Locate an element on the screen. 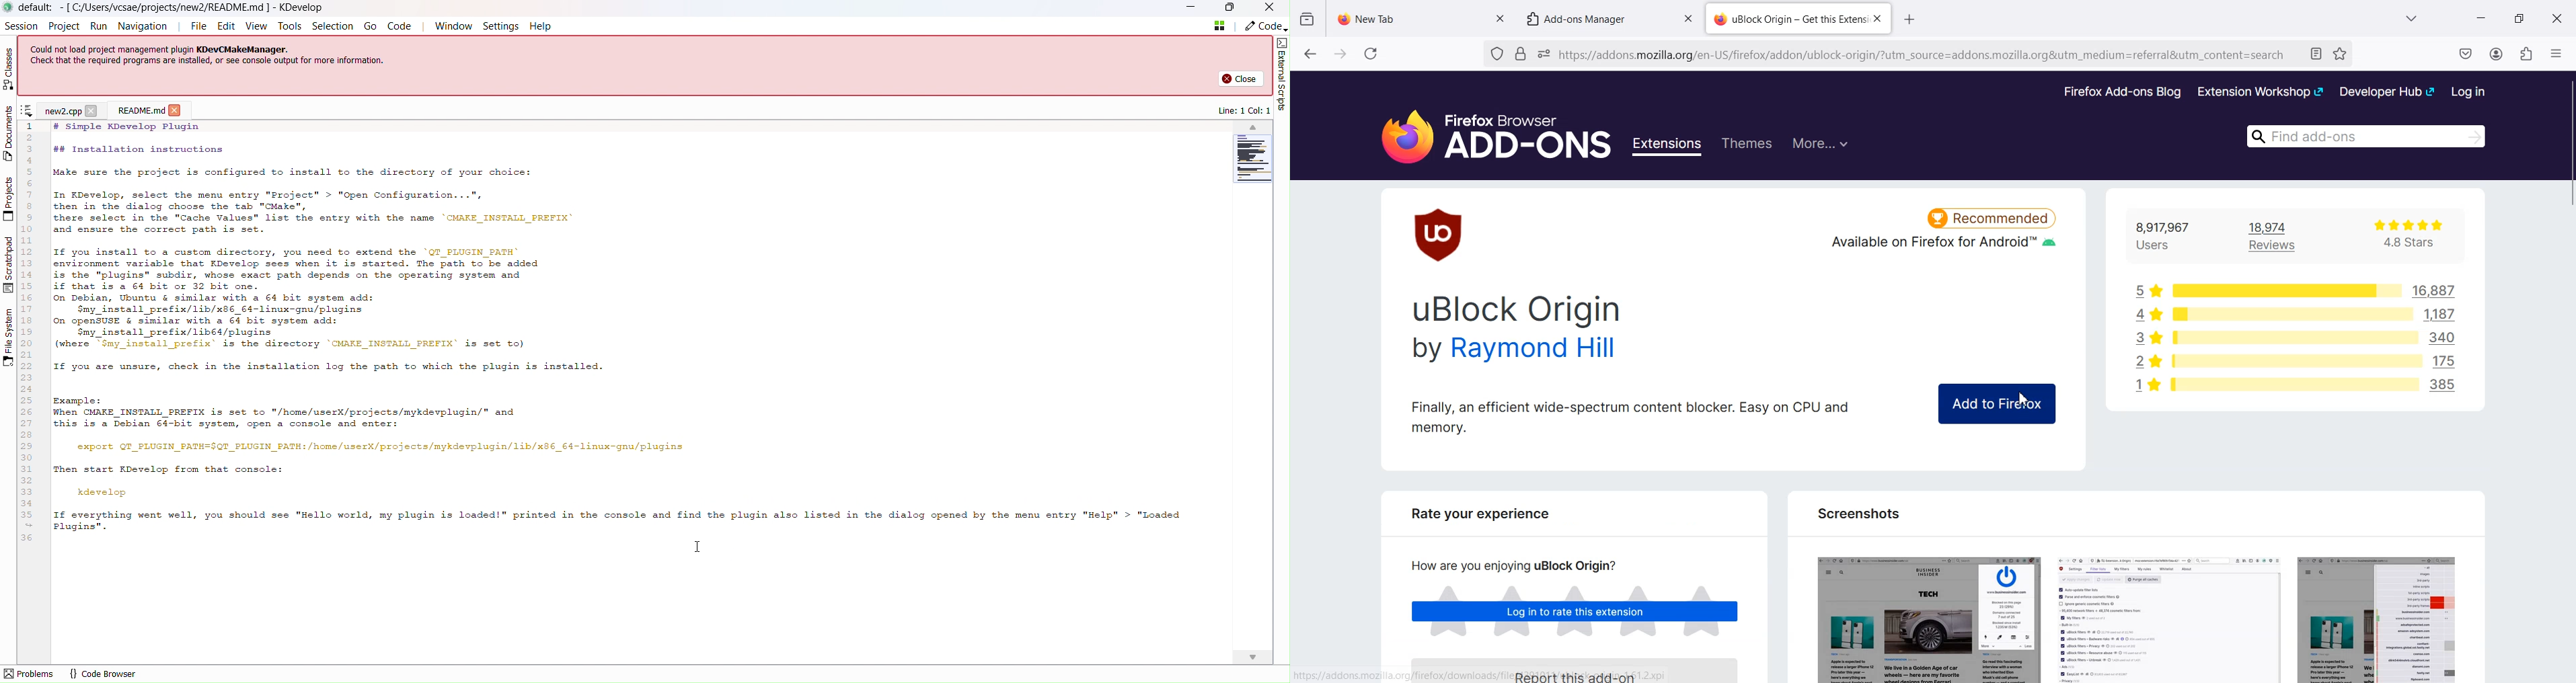  Firefox Browser Add-Ons is located at coordinates (1484, 129).